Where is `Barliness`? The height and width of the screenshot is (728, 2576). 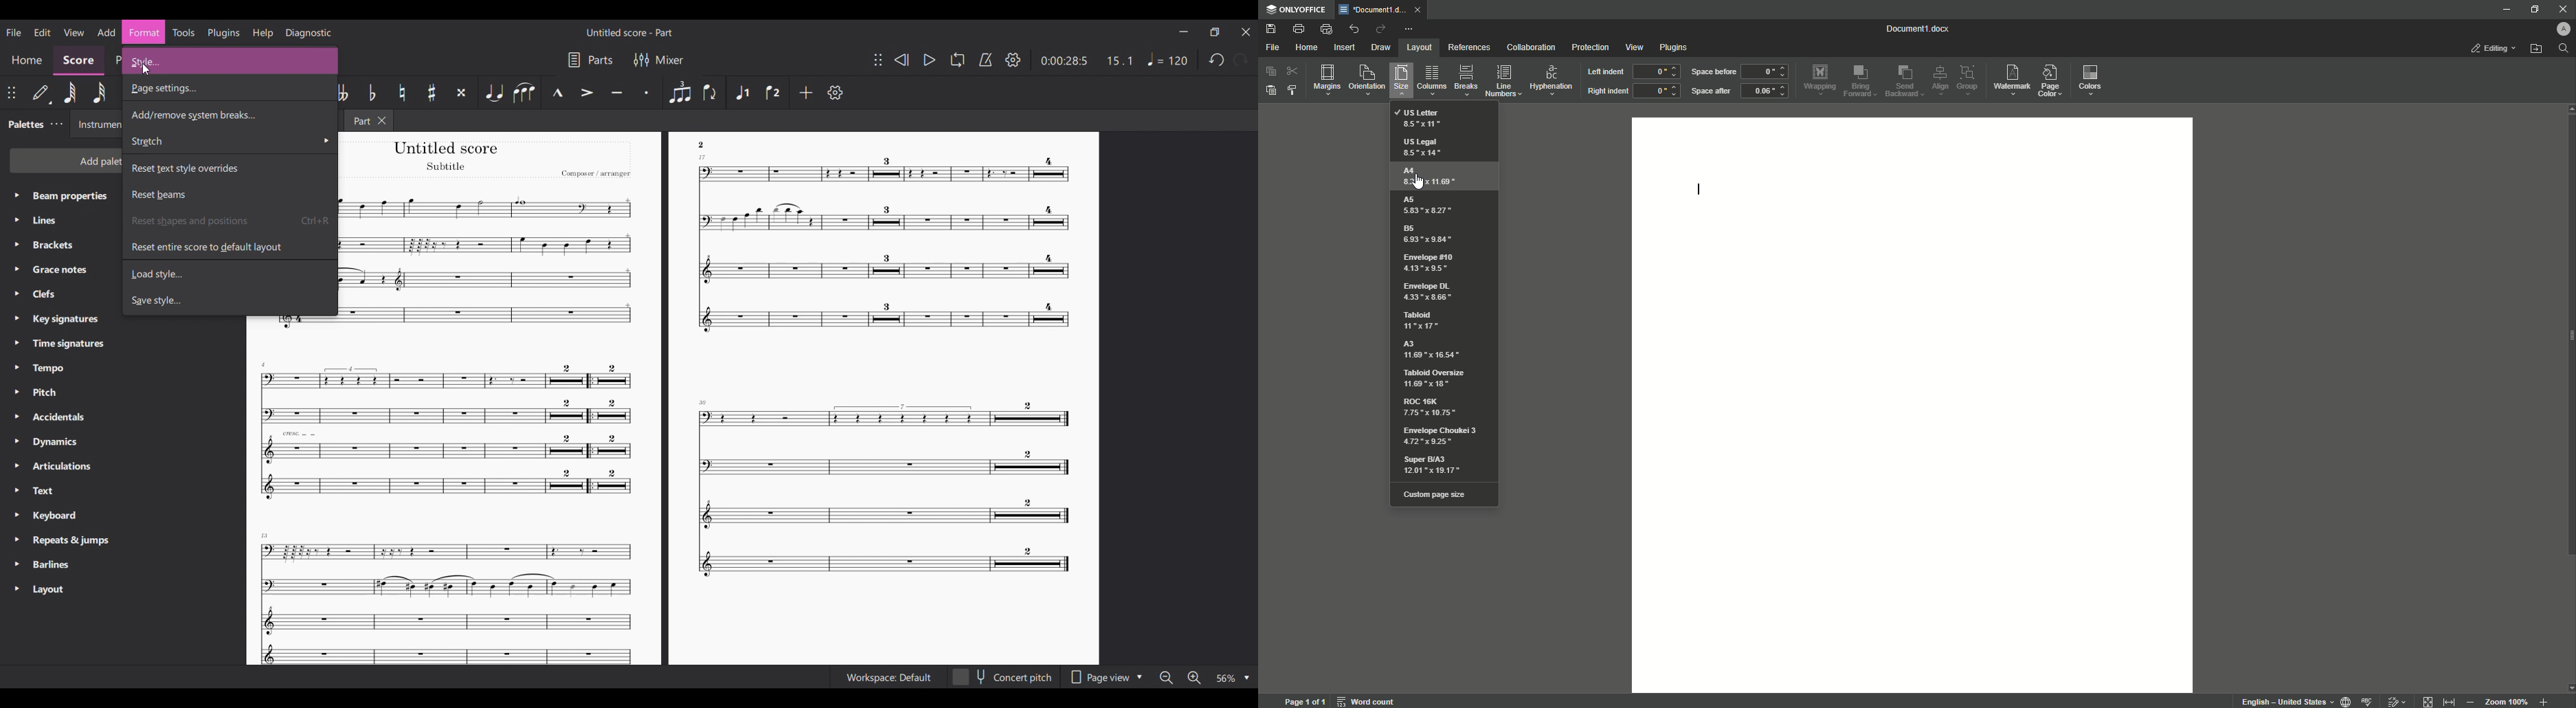 Barliness is located at coordinates (53, 563).